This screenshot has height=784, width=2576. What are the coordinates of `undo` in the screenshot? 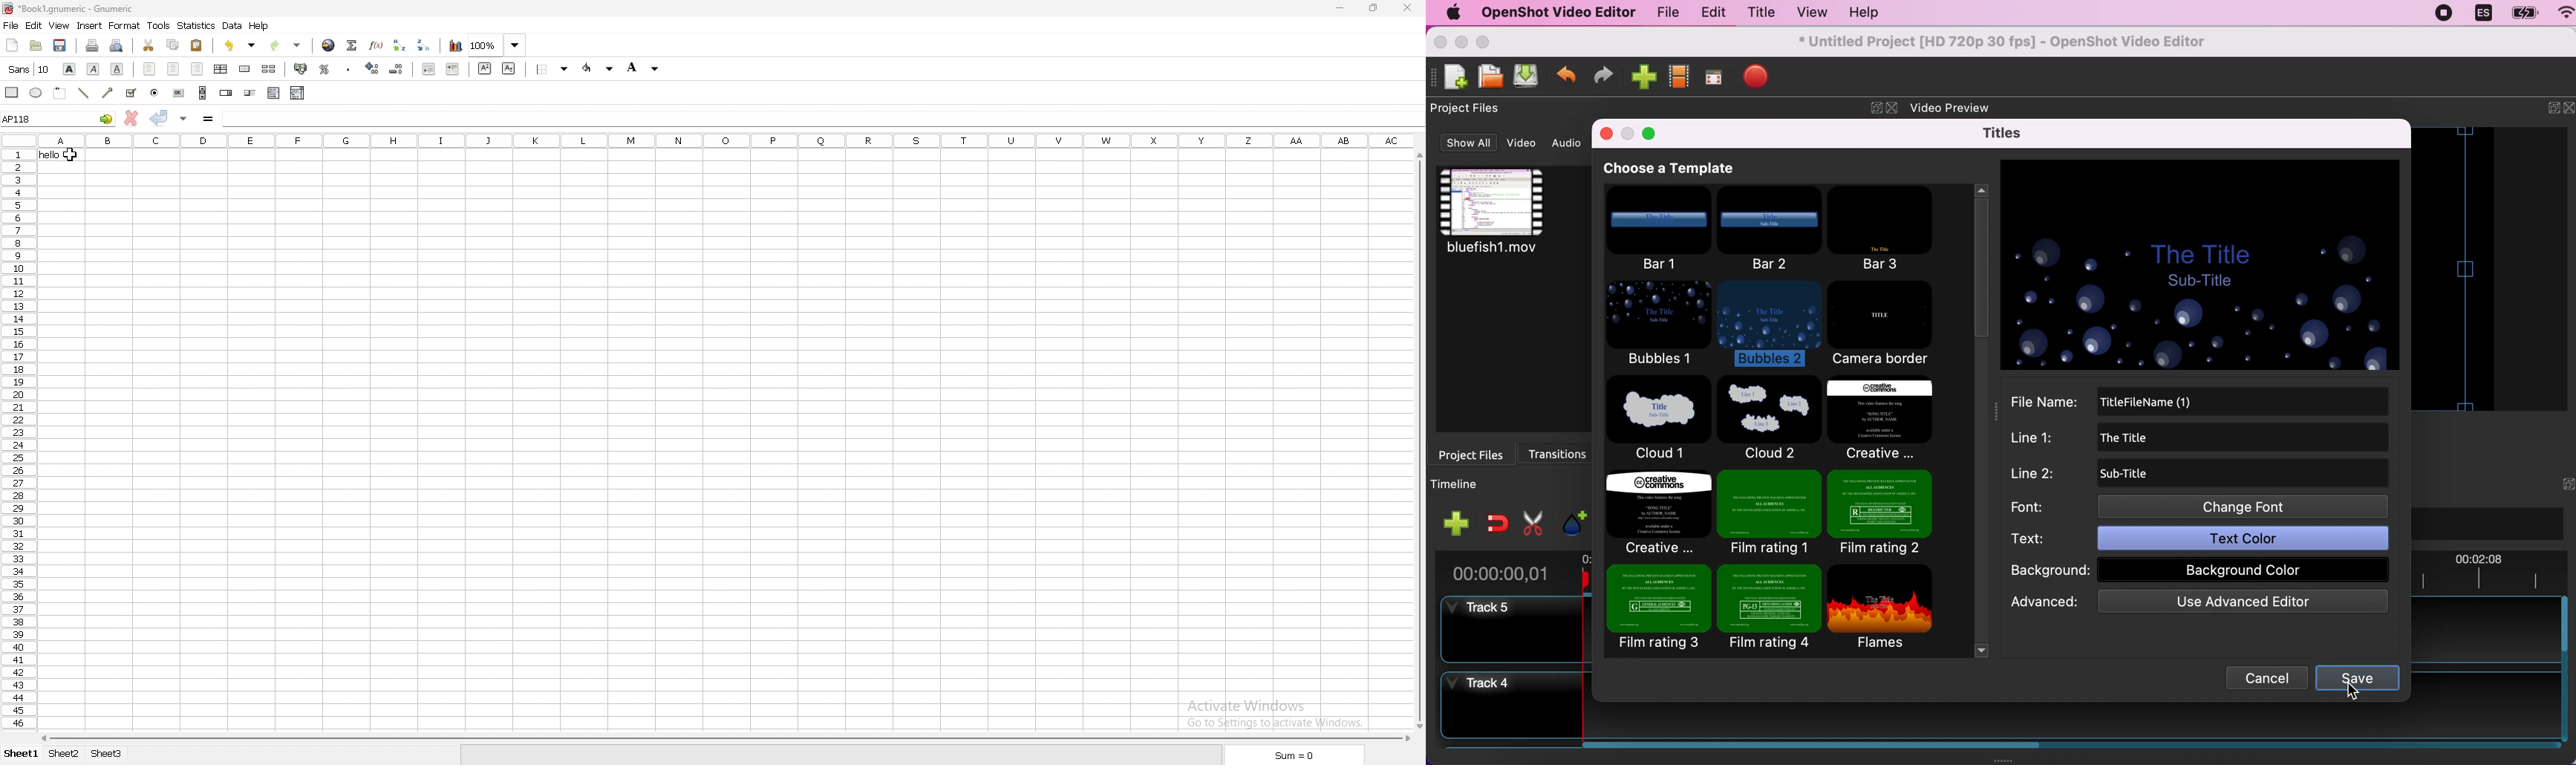 It's located at (240, 45).